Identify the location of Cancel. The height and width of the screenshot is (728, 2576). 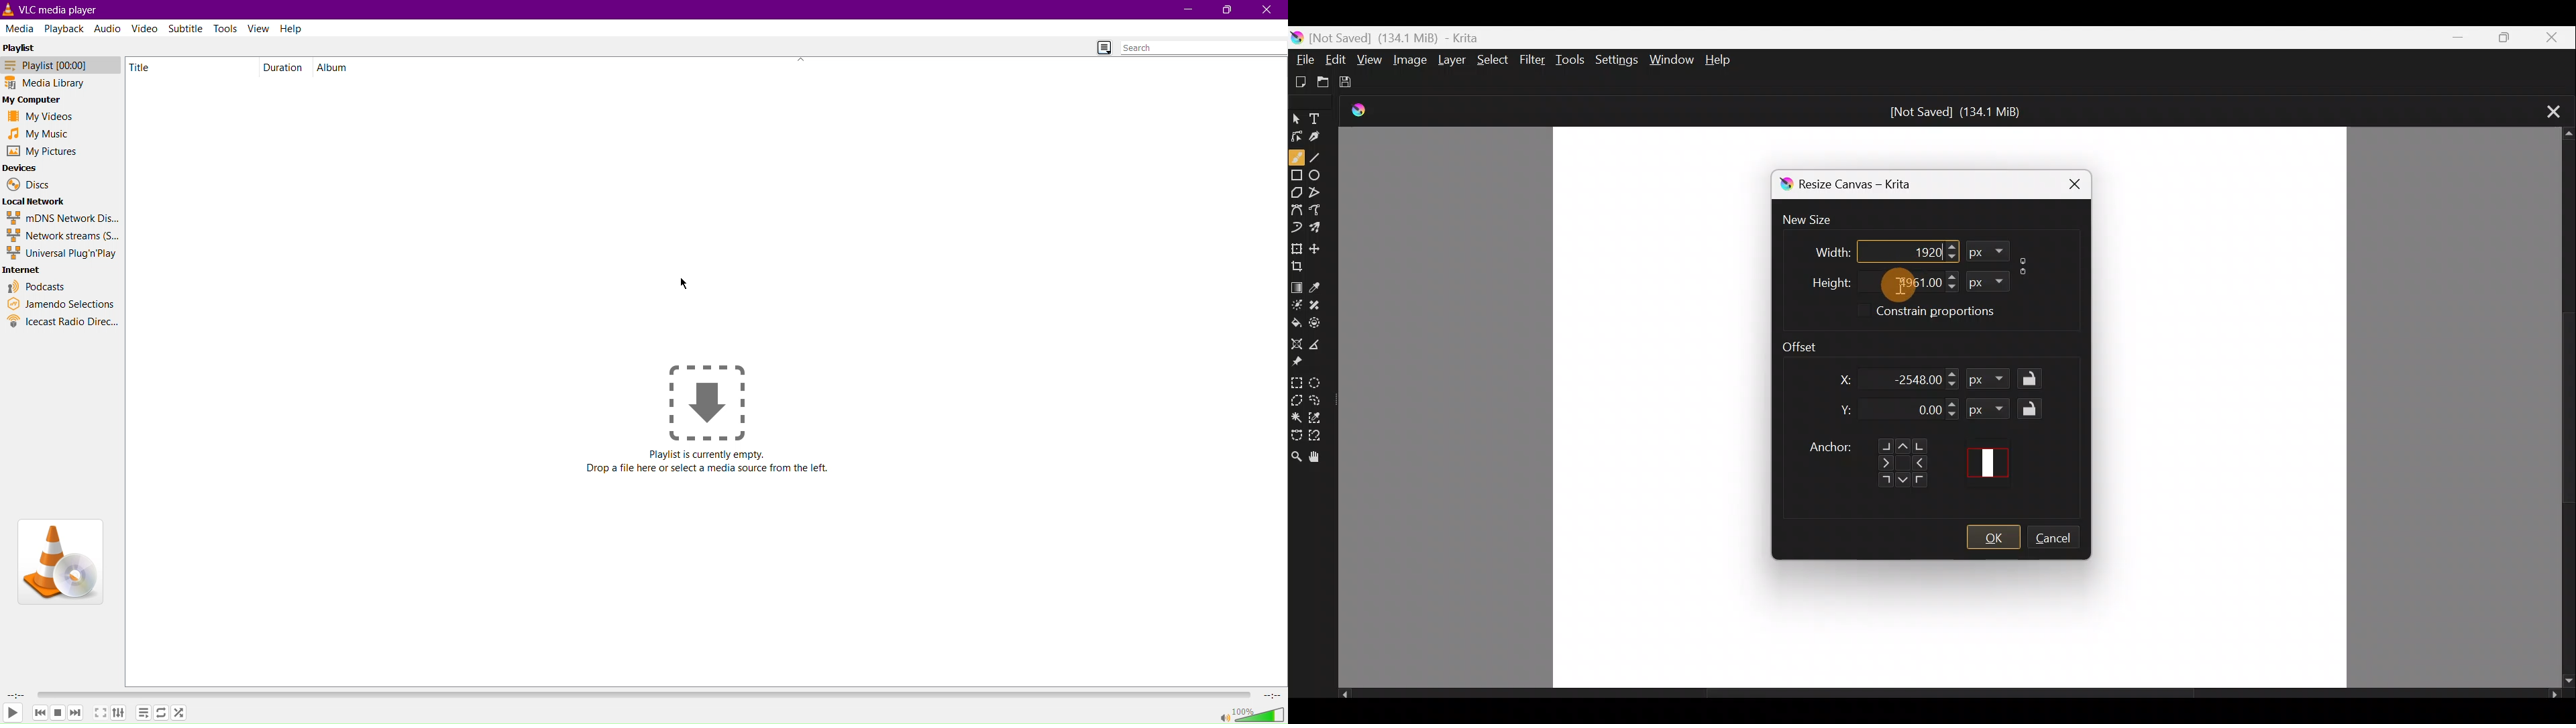
(2060, 540).